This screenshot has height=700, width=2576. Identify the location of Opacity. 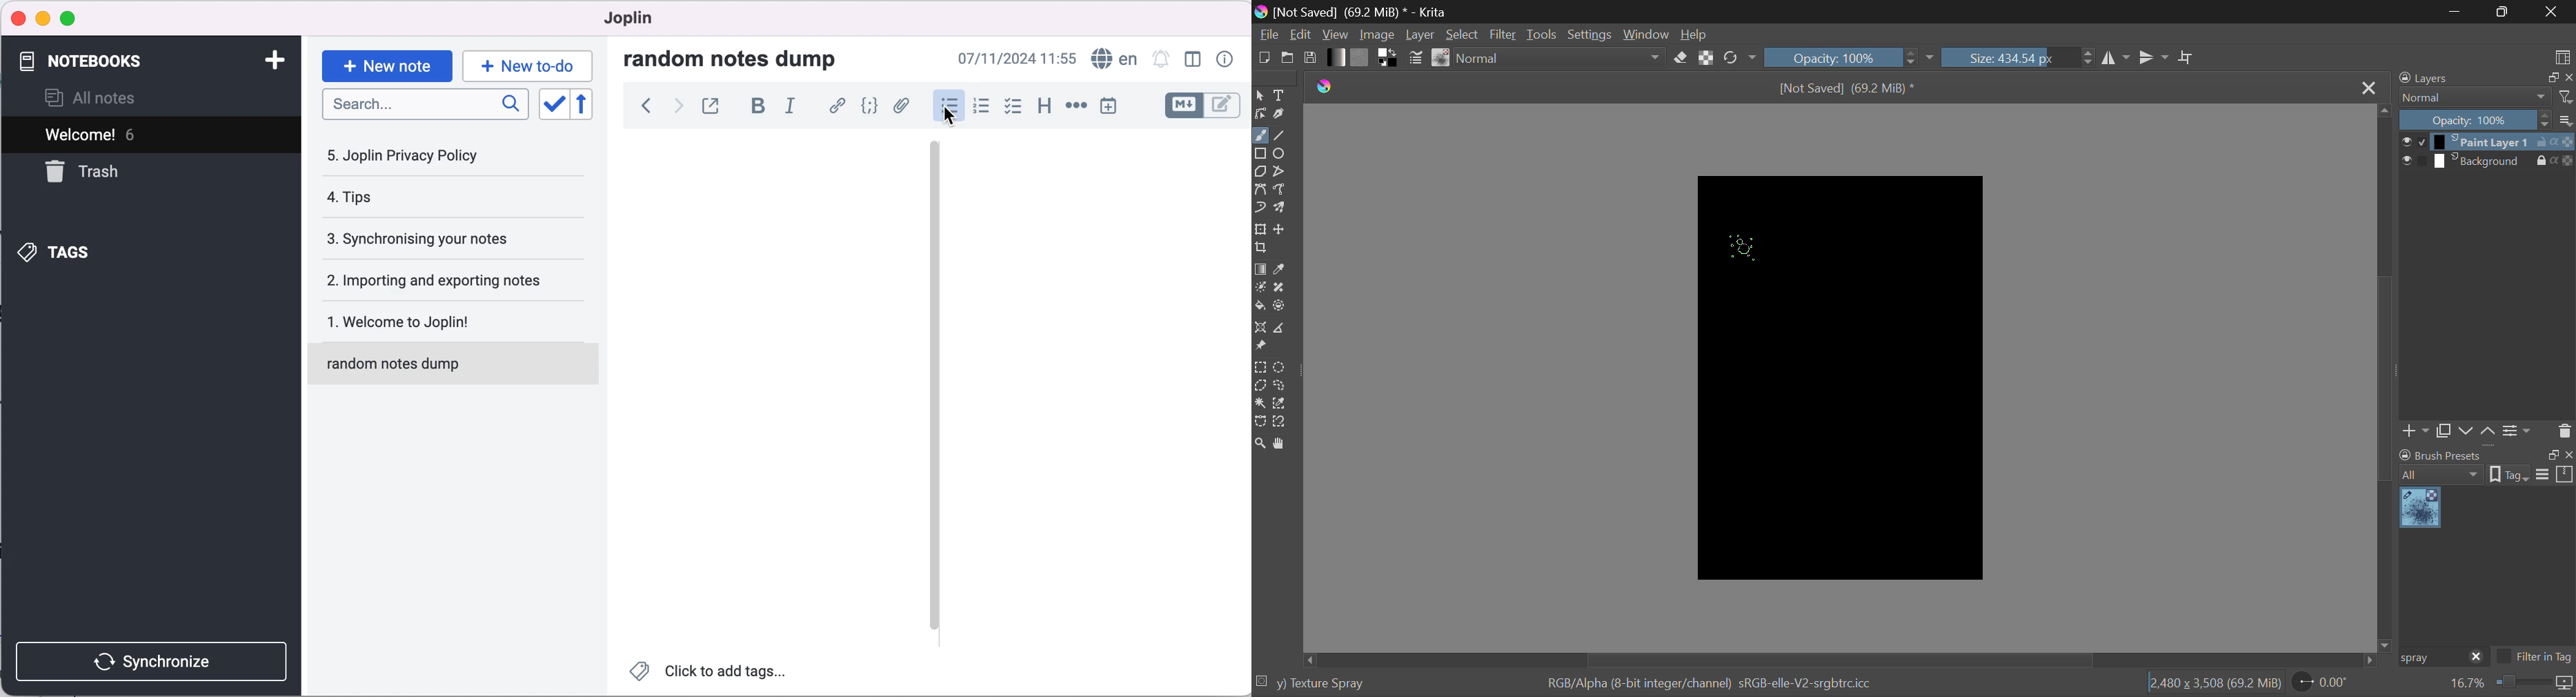
(1850, 57).